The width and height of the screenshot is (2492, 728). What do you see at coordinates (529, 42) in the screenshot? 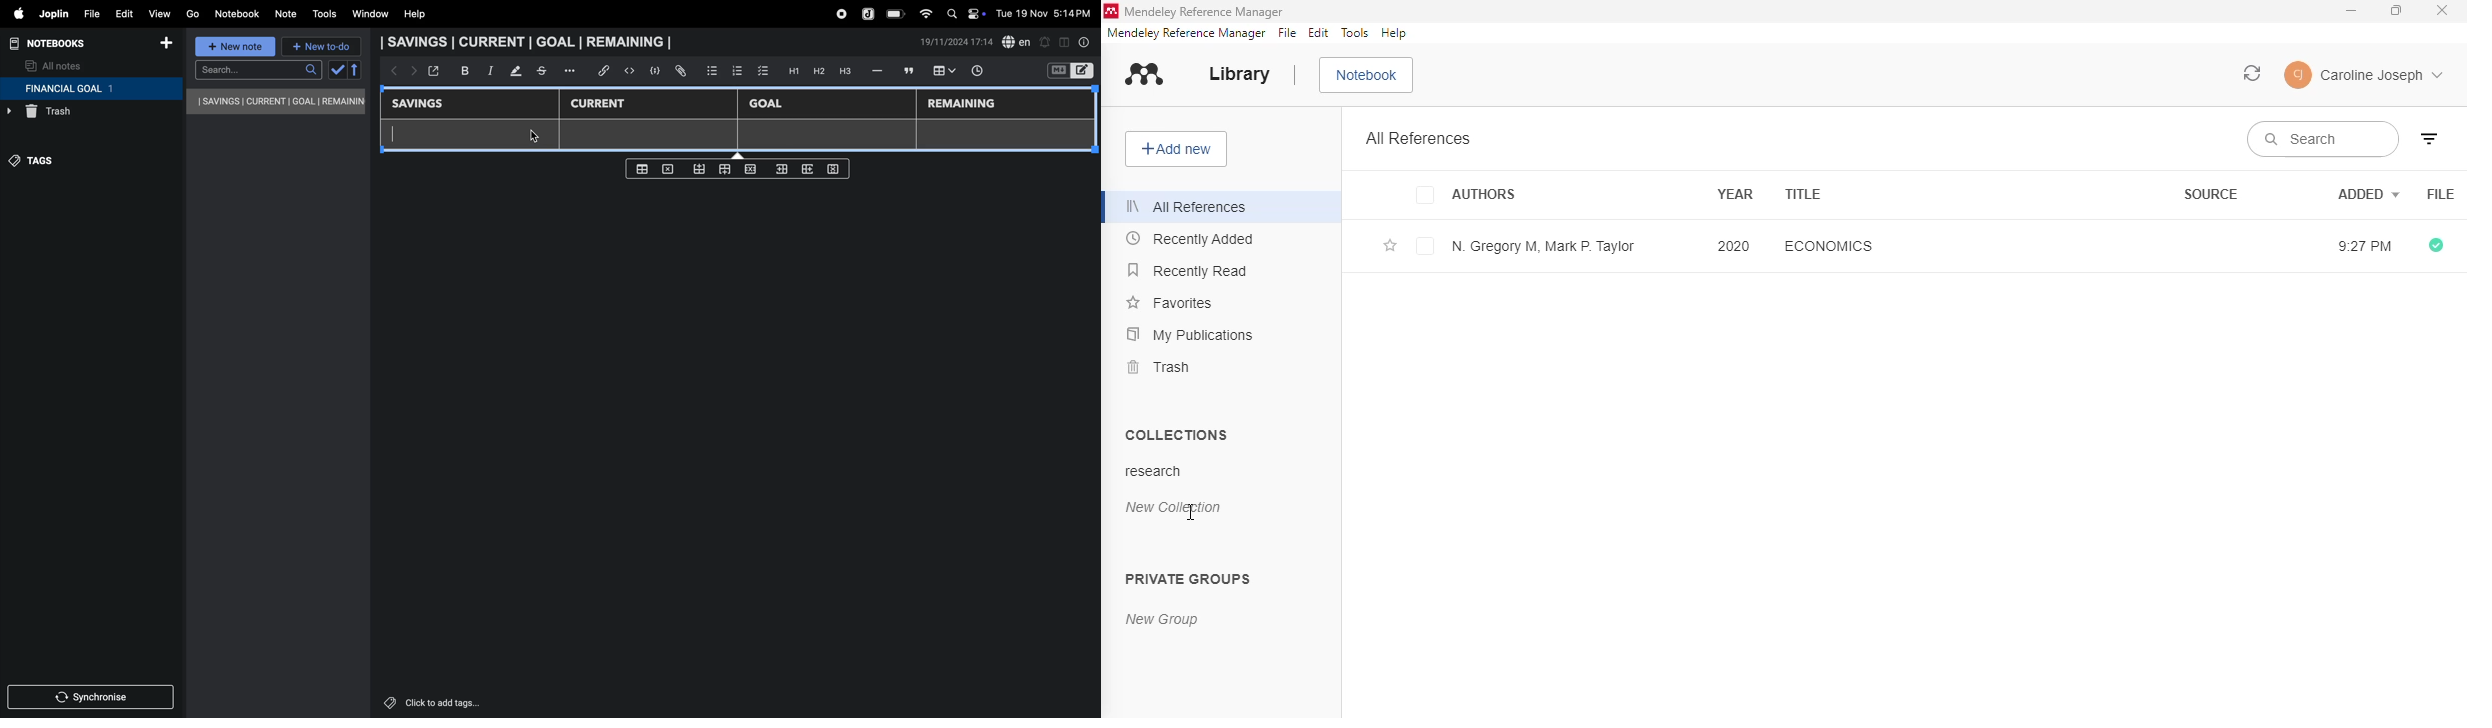
I see `savings current goal remaining` at bounding box center [529, 42].